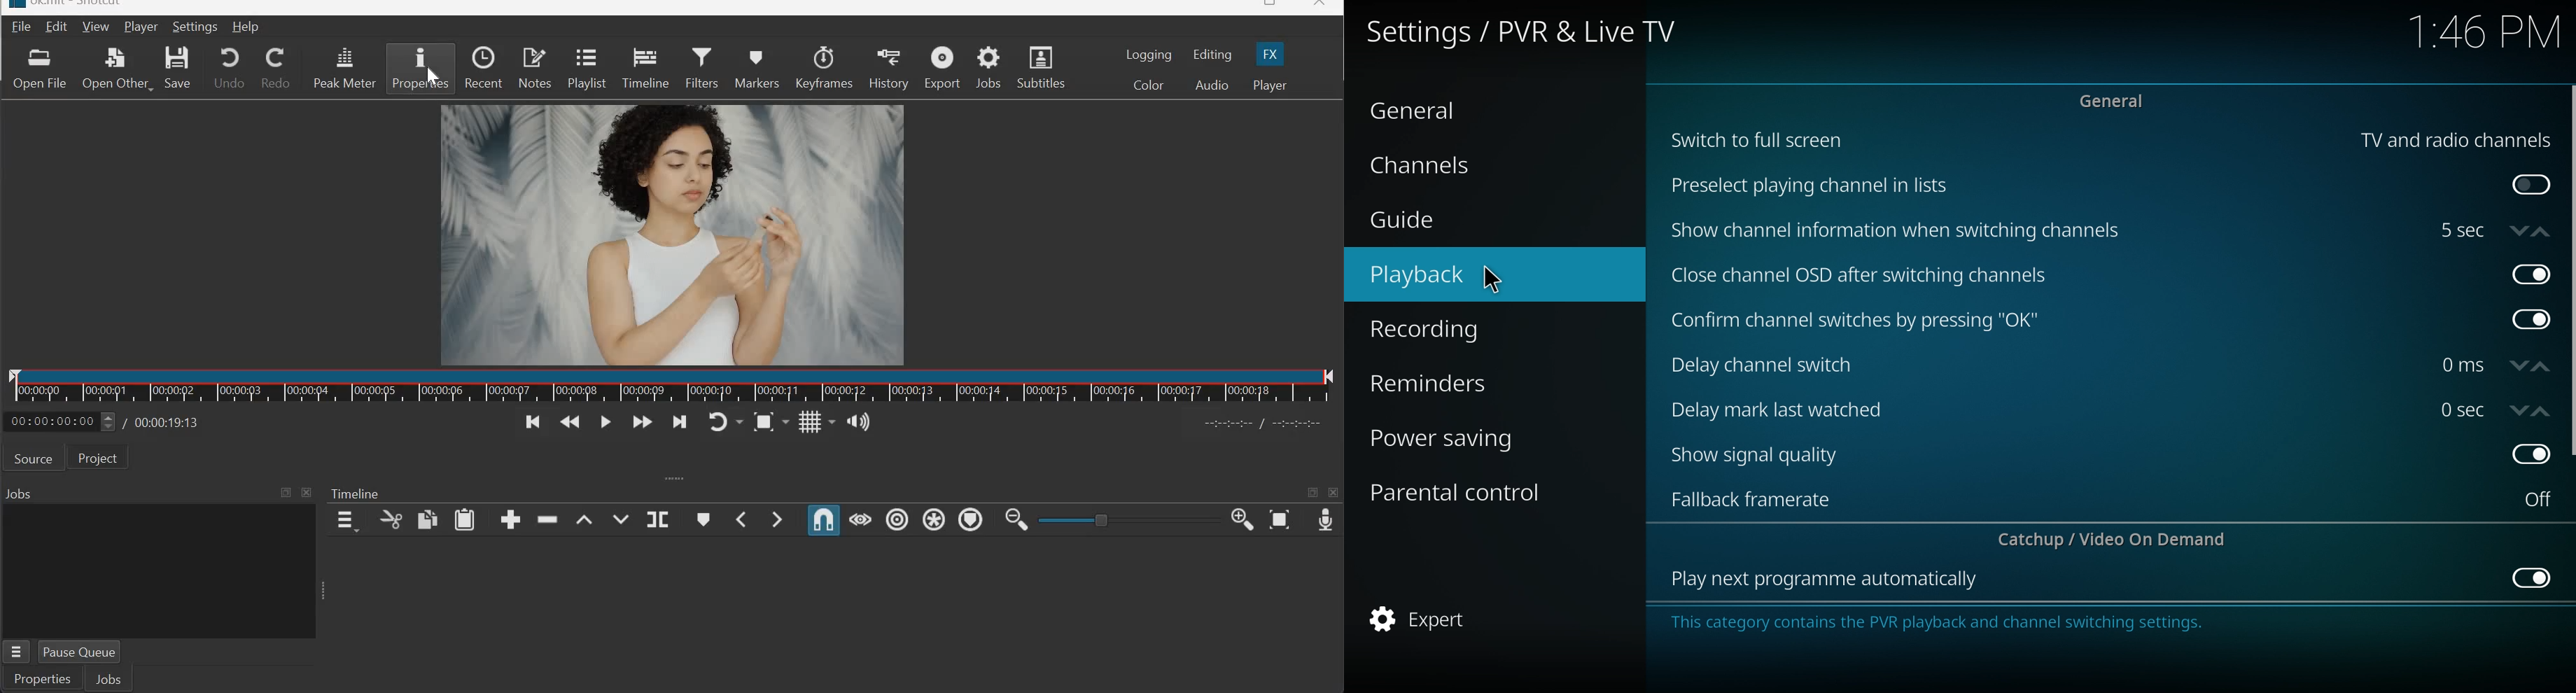 This screenshot has height=700, width=2576. Describe the element at coordinates (1016, 522) in the screenshot. I see `Zoom Timeline out` at that location.